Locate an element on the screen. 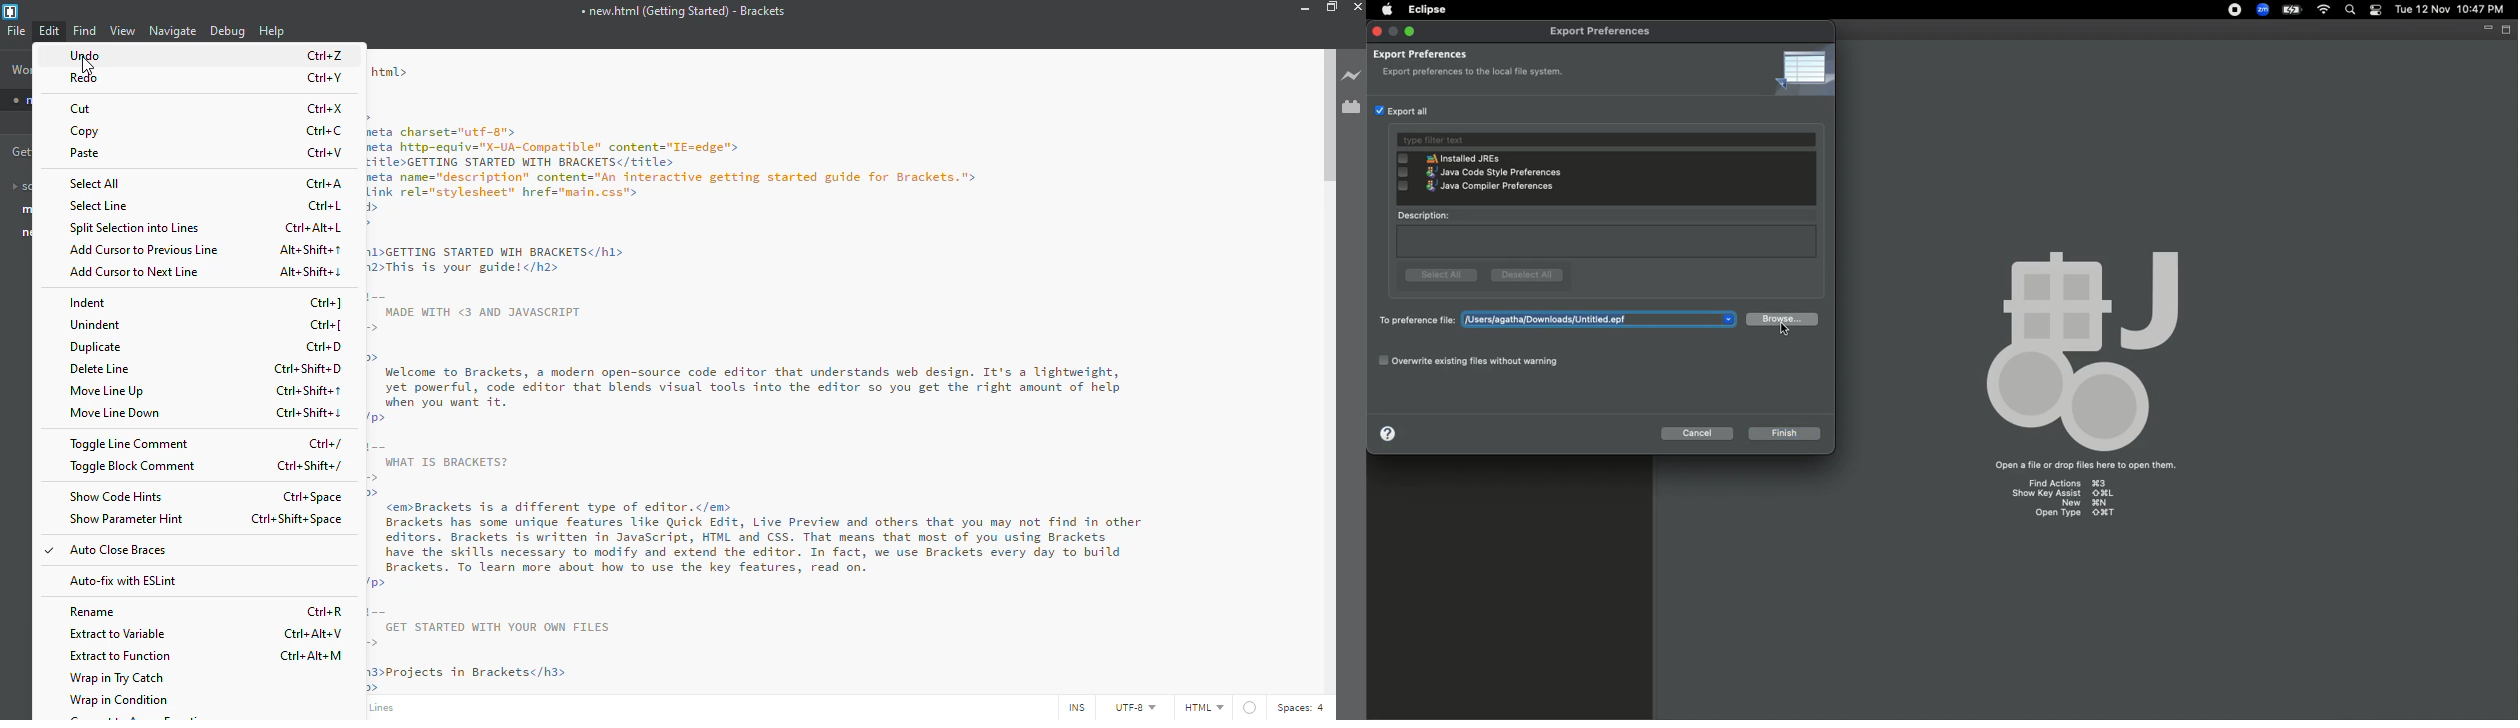 The image size is (2520, 728). file is located at coordinates (16, 30).